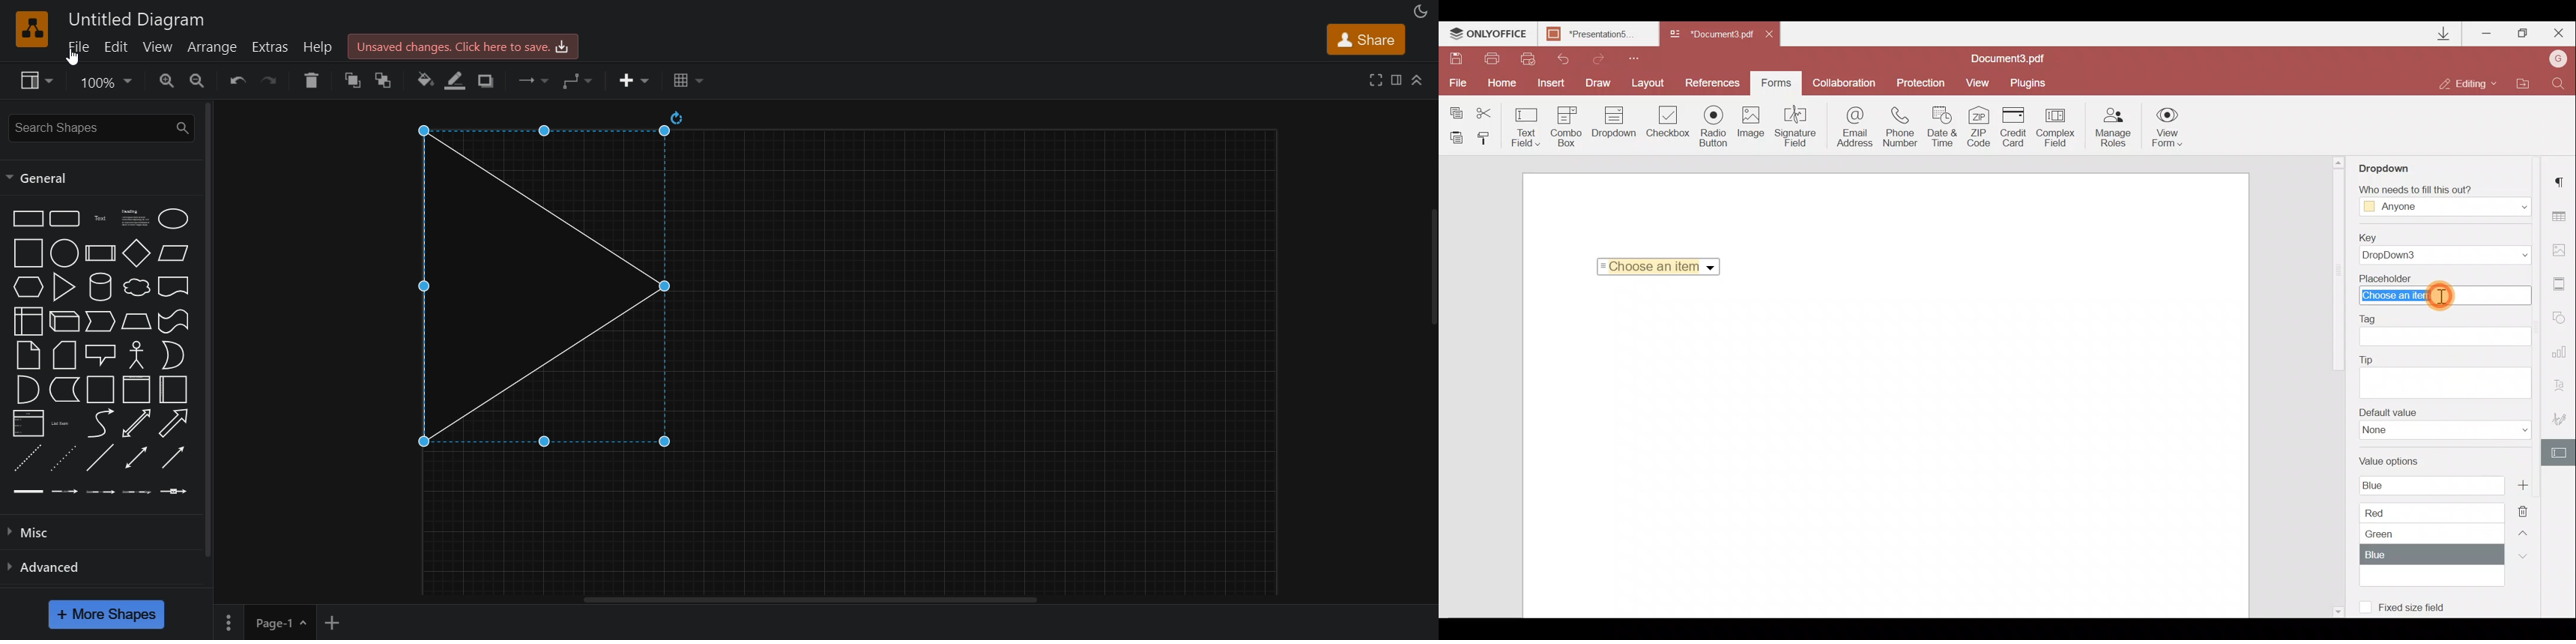  Describe the element at coordinates (2339, 162) in the screenshot. I see `Scroll up` at that location.